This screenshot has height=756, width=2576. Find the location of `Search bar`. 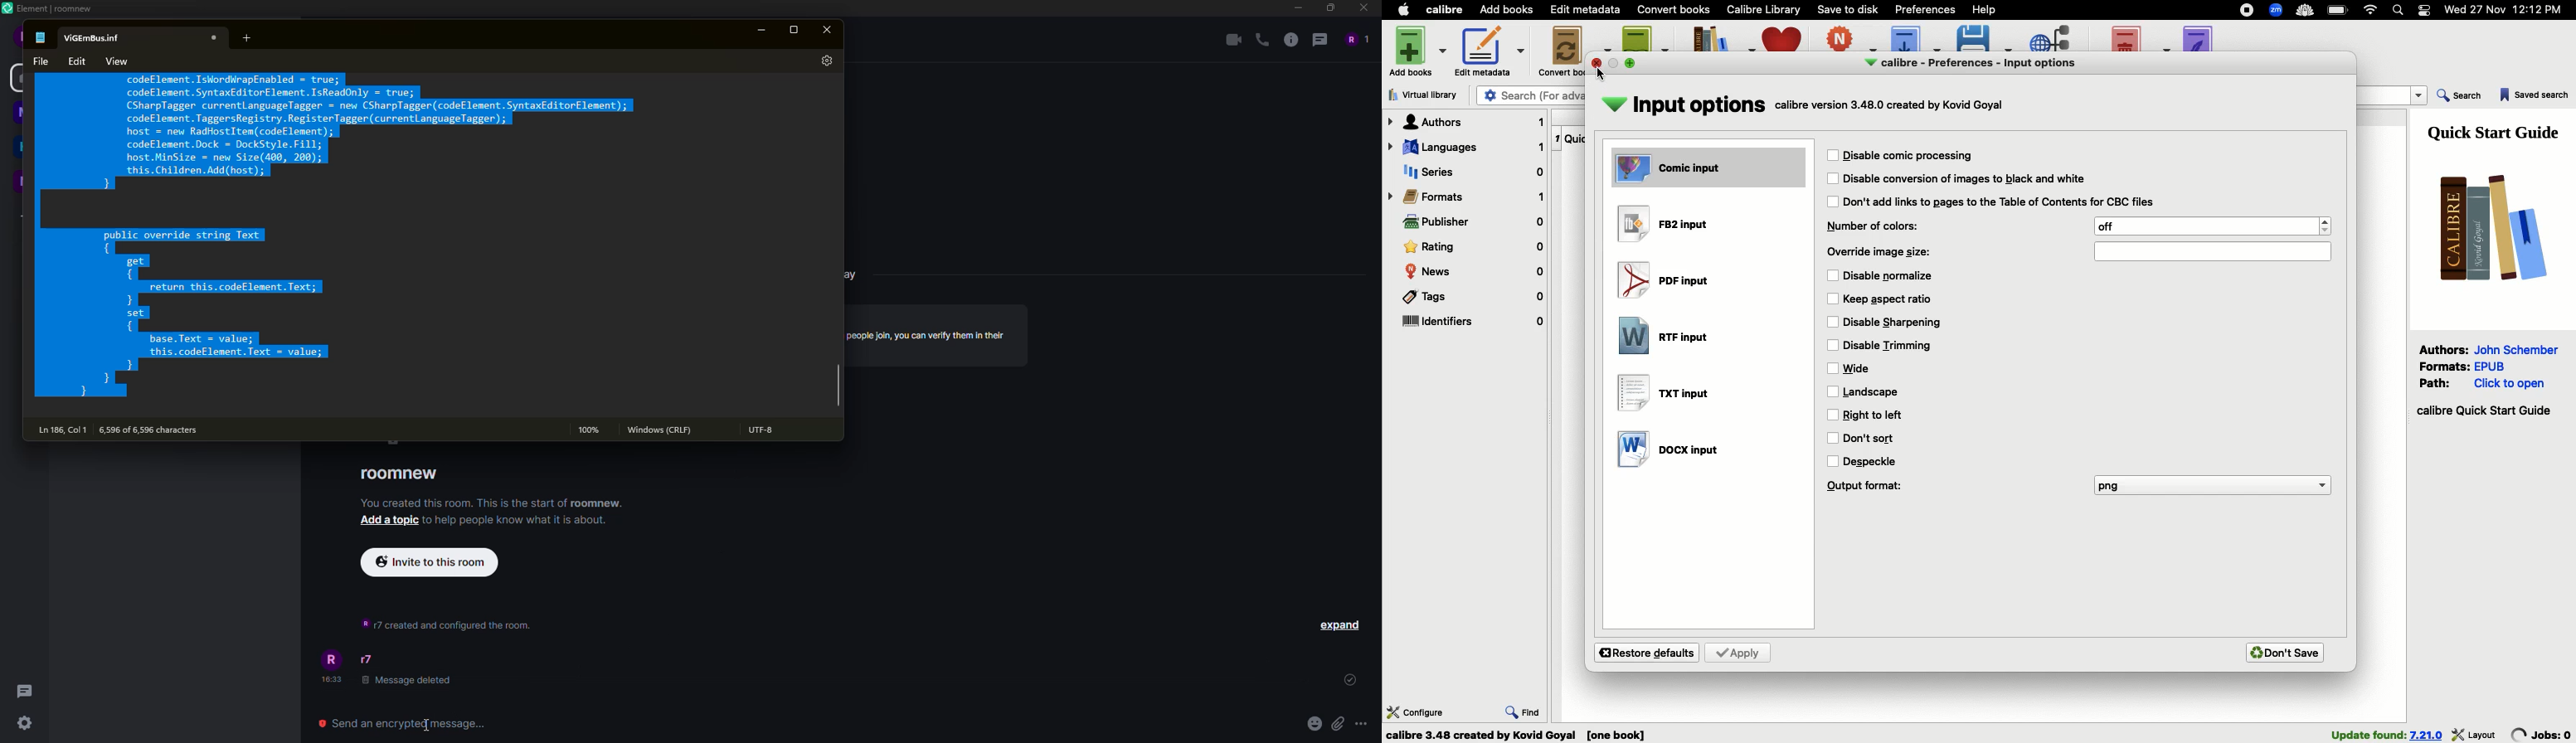

Search bar is located at coordinates (2399, 11).